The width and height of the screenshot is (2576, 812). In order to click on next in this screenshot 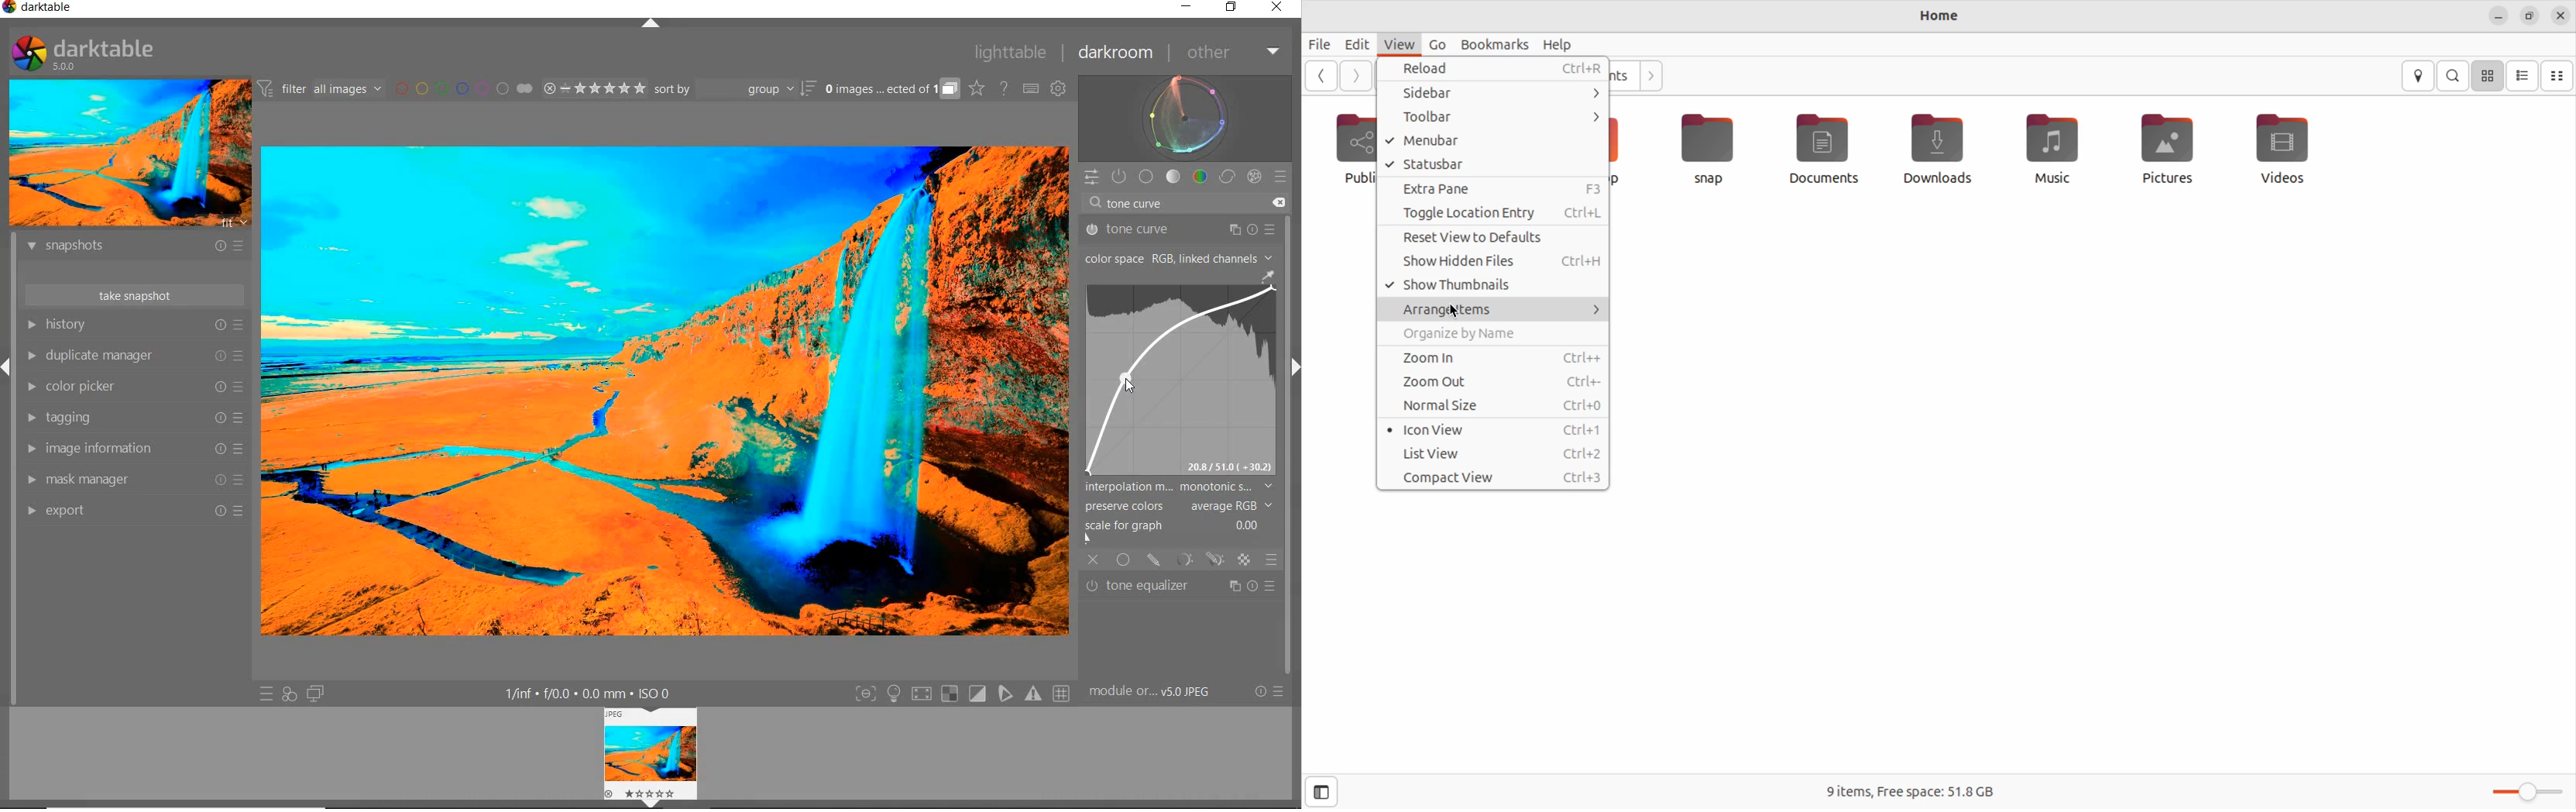, I will do `click(1652, 76)`.